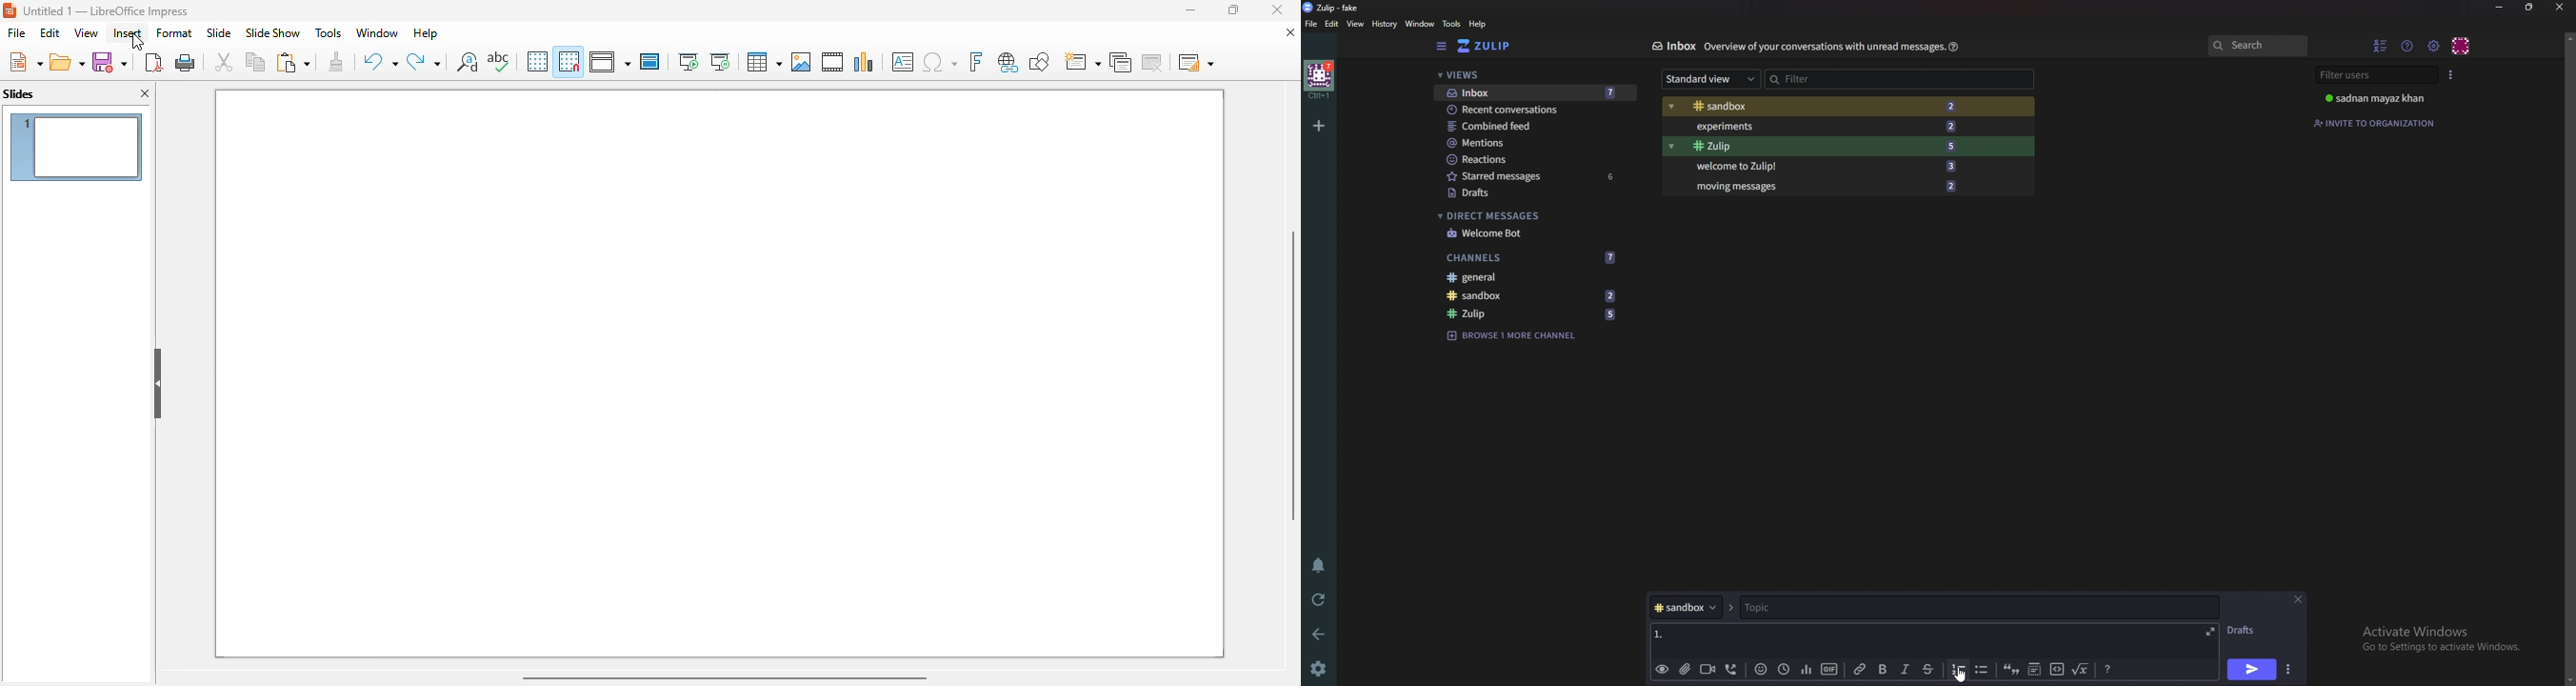 The height and width of the screenshot is (700, 2576). What do you see at coordinates (2209, 630) in the screenshot?
I see `Expand` at bounding box center [2209, 630].